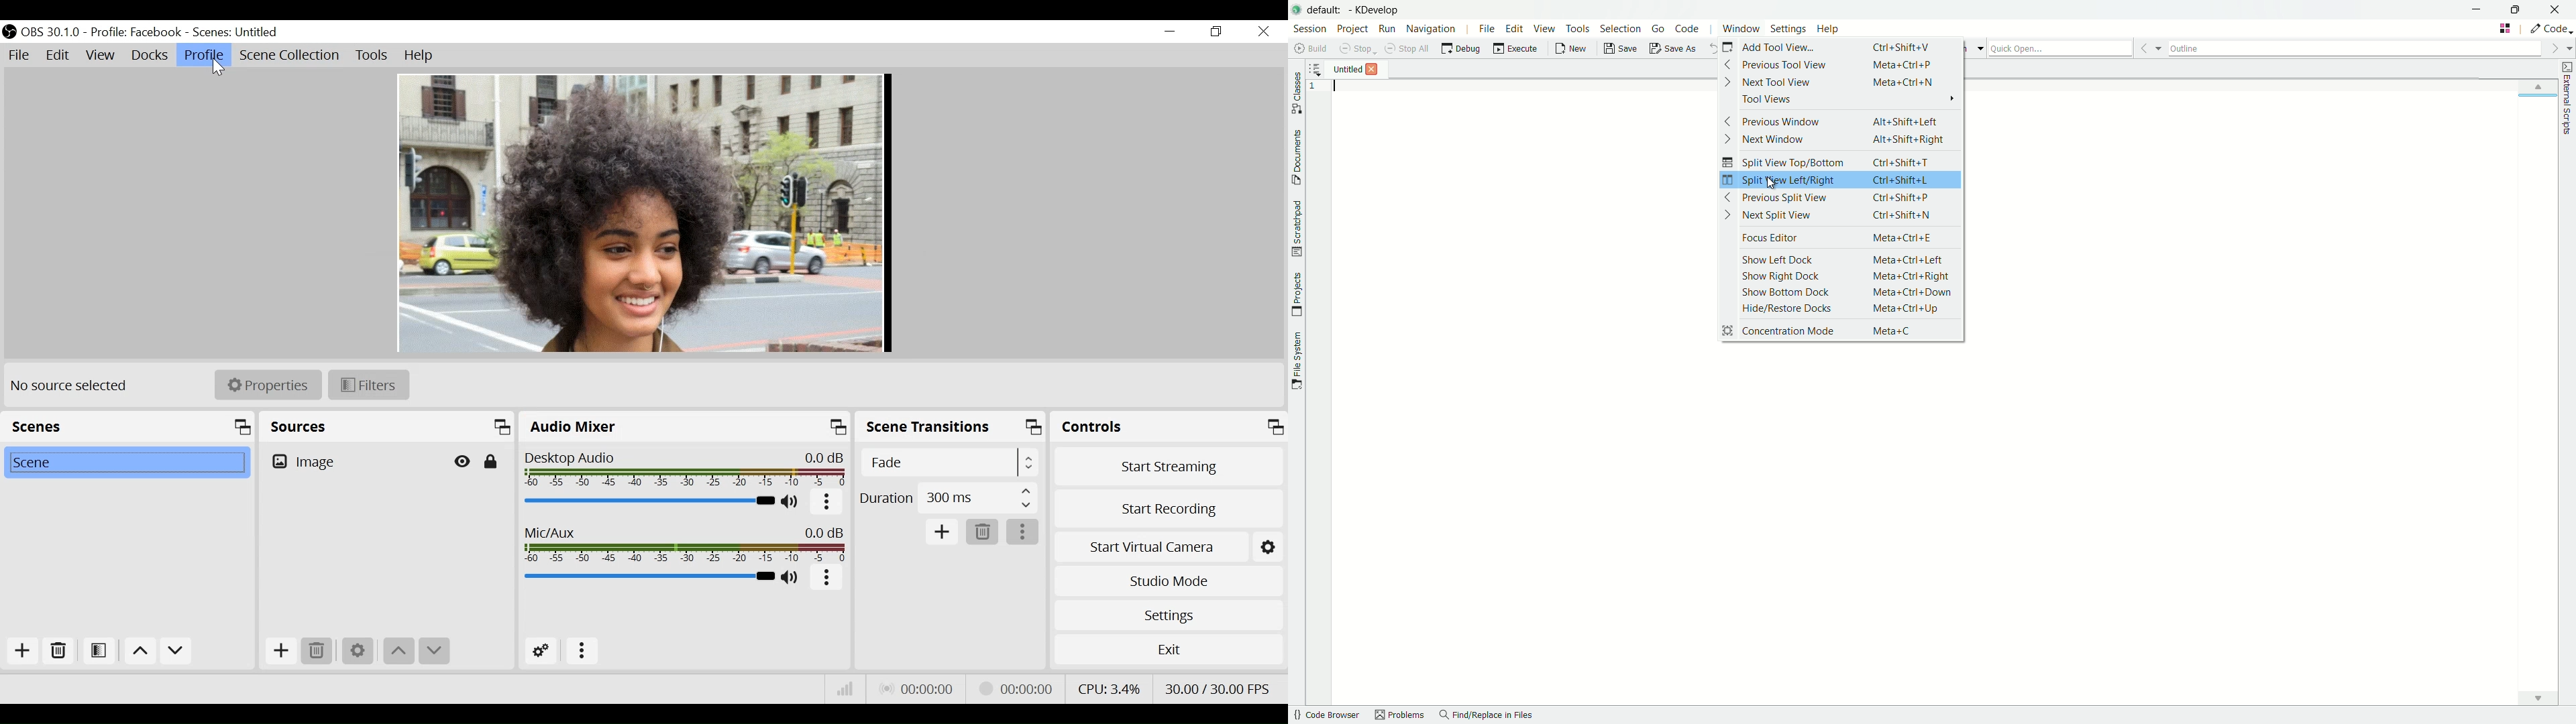 This screenshot has width=2576, height=728. I want to click on Settings, so click(356, 652).